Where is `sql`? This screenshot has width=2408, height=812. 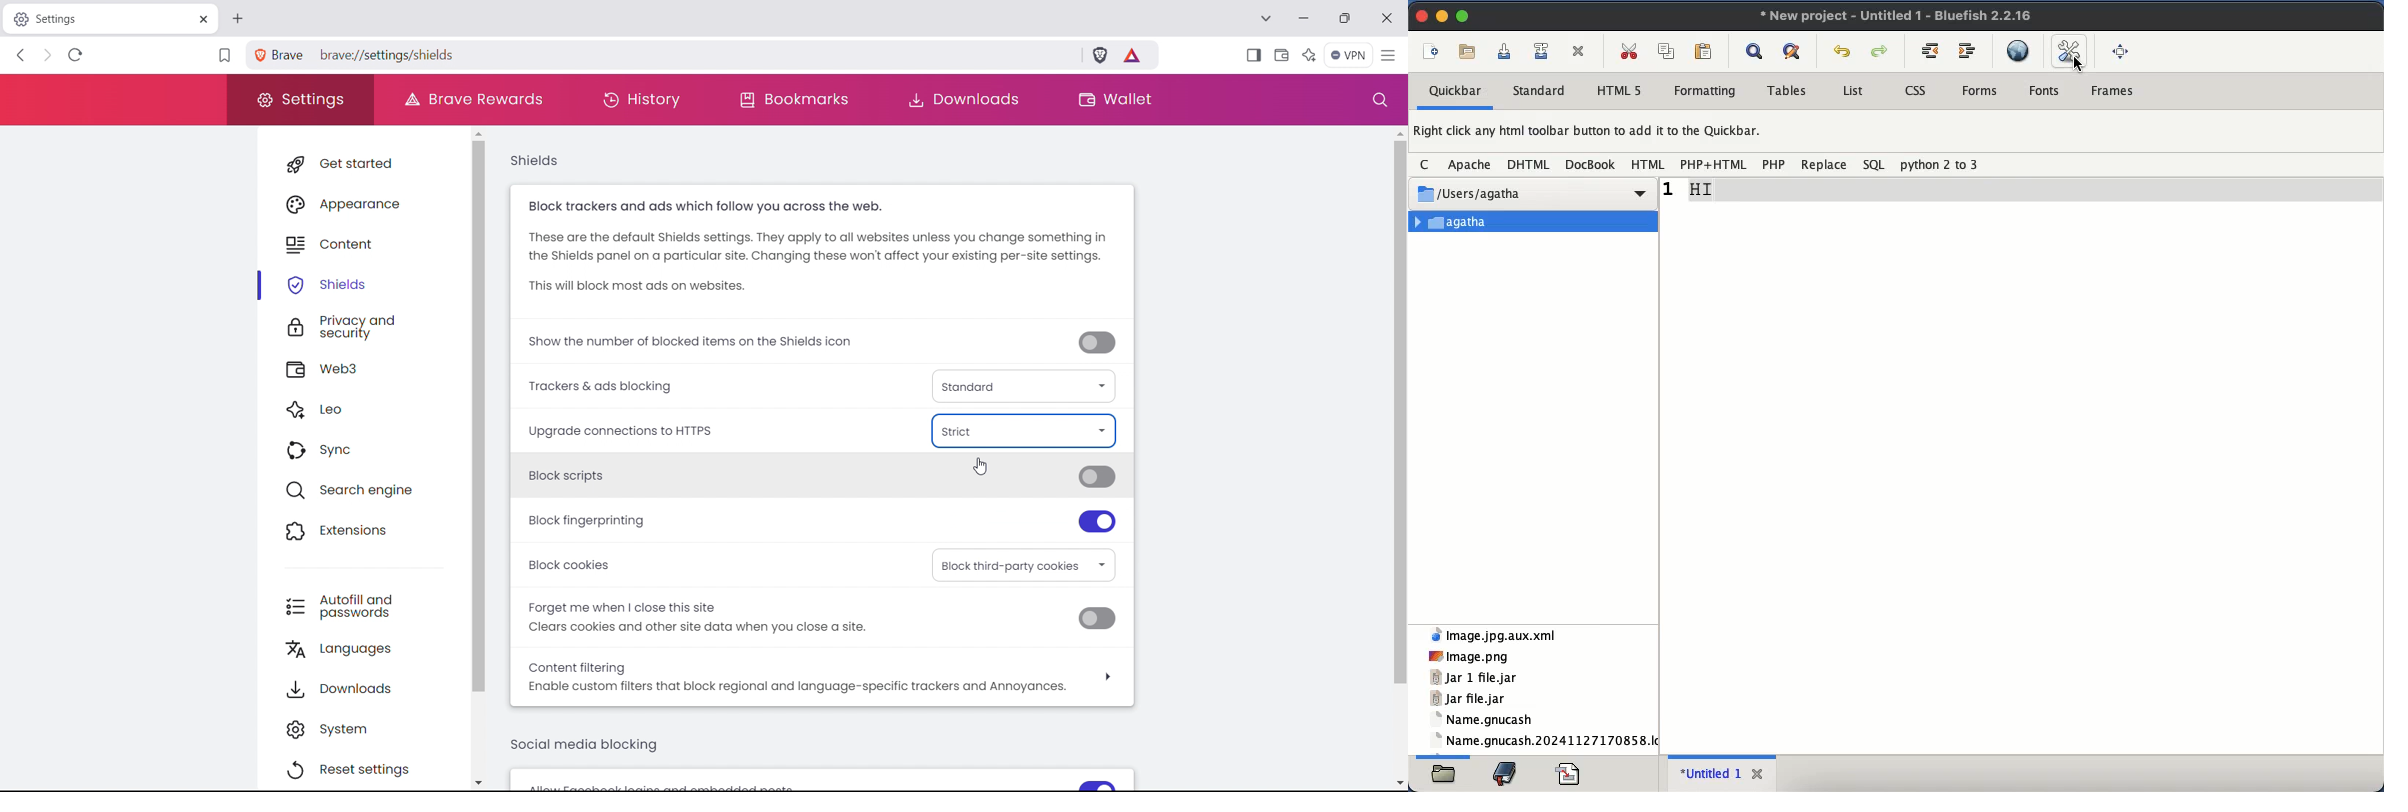
sql is located at coordinates (1876, 167).